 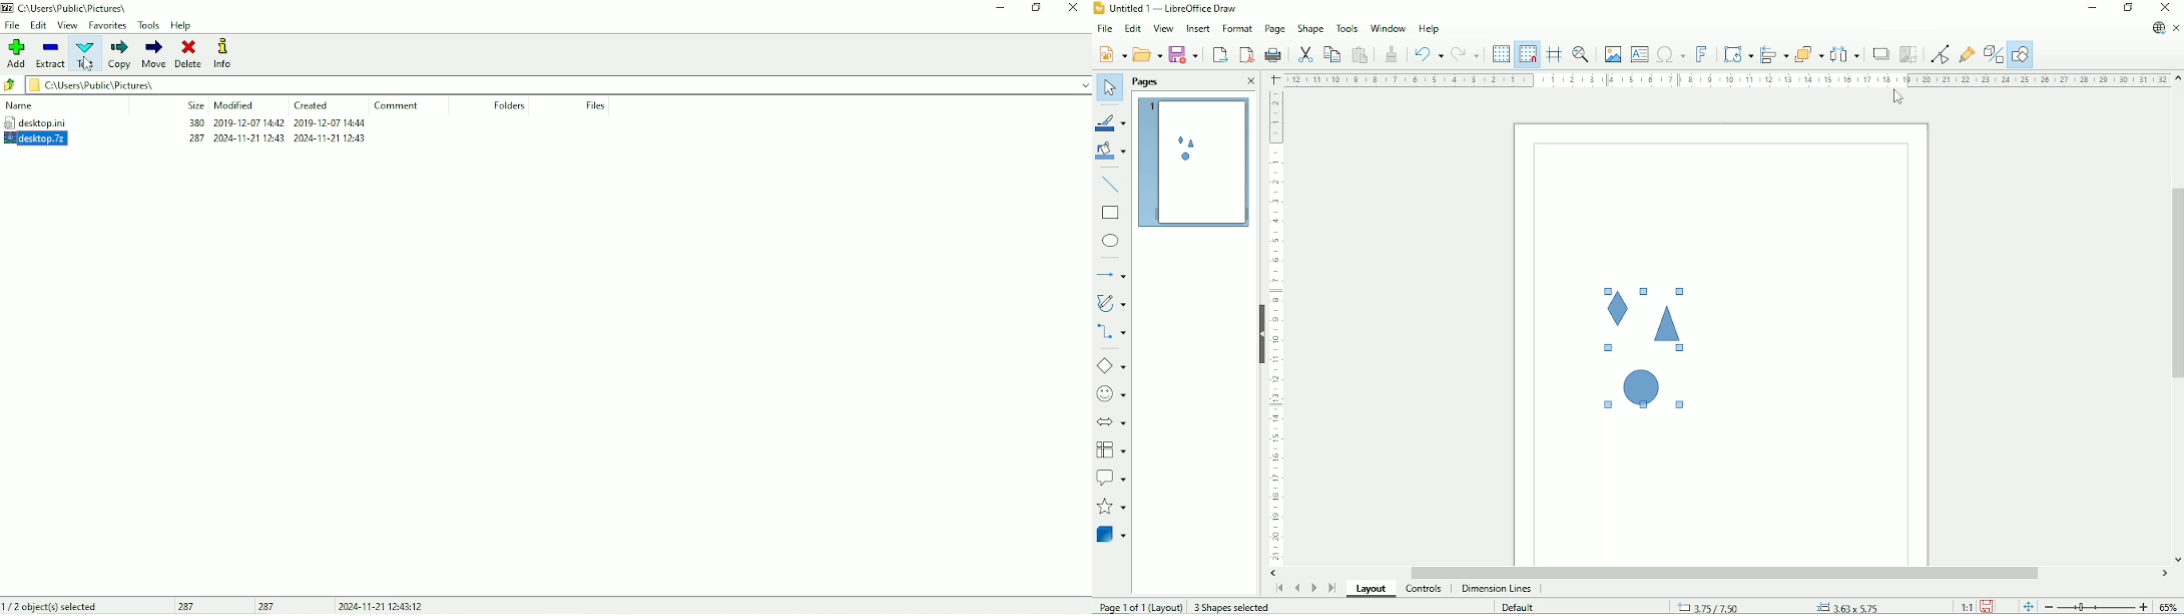 I want to click on Scroll to next page, so click(x=1313, y=587).